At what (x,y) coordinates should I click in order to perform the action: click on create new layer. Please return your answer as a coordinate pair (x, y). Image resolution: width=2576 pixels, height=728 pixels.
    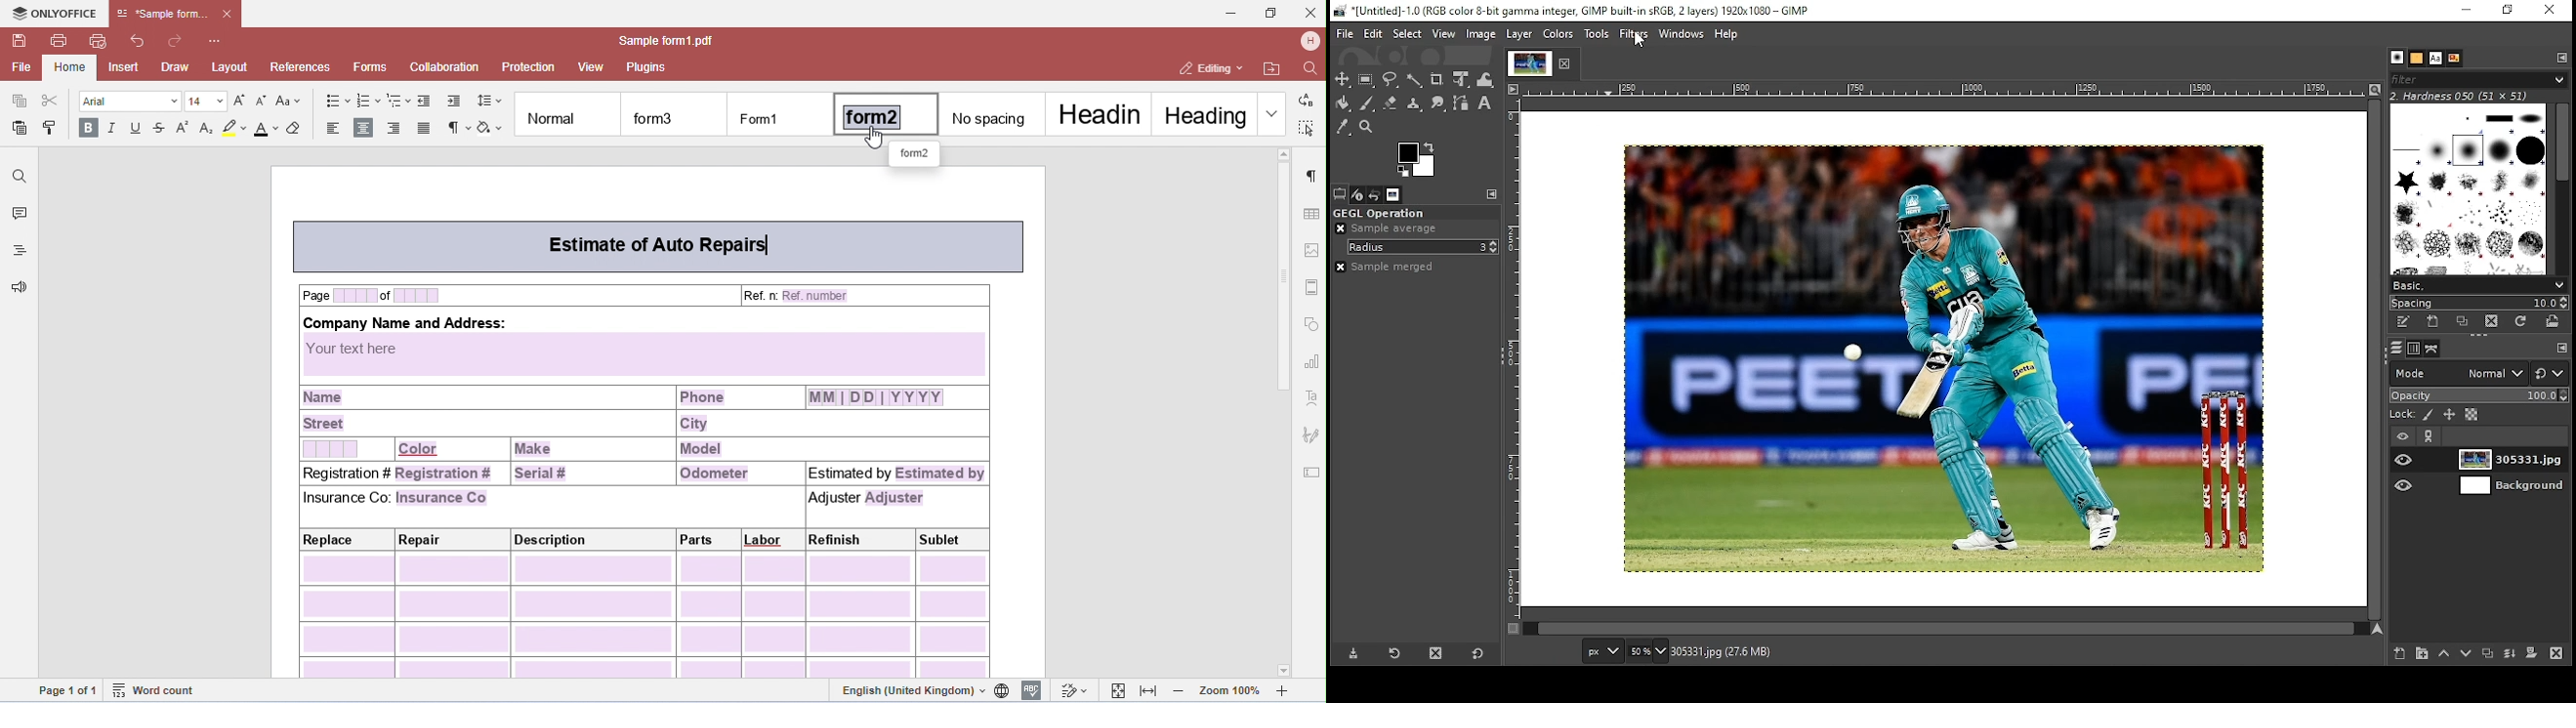
    Looking at the image, I should click on (2400, 654).